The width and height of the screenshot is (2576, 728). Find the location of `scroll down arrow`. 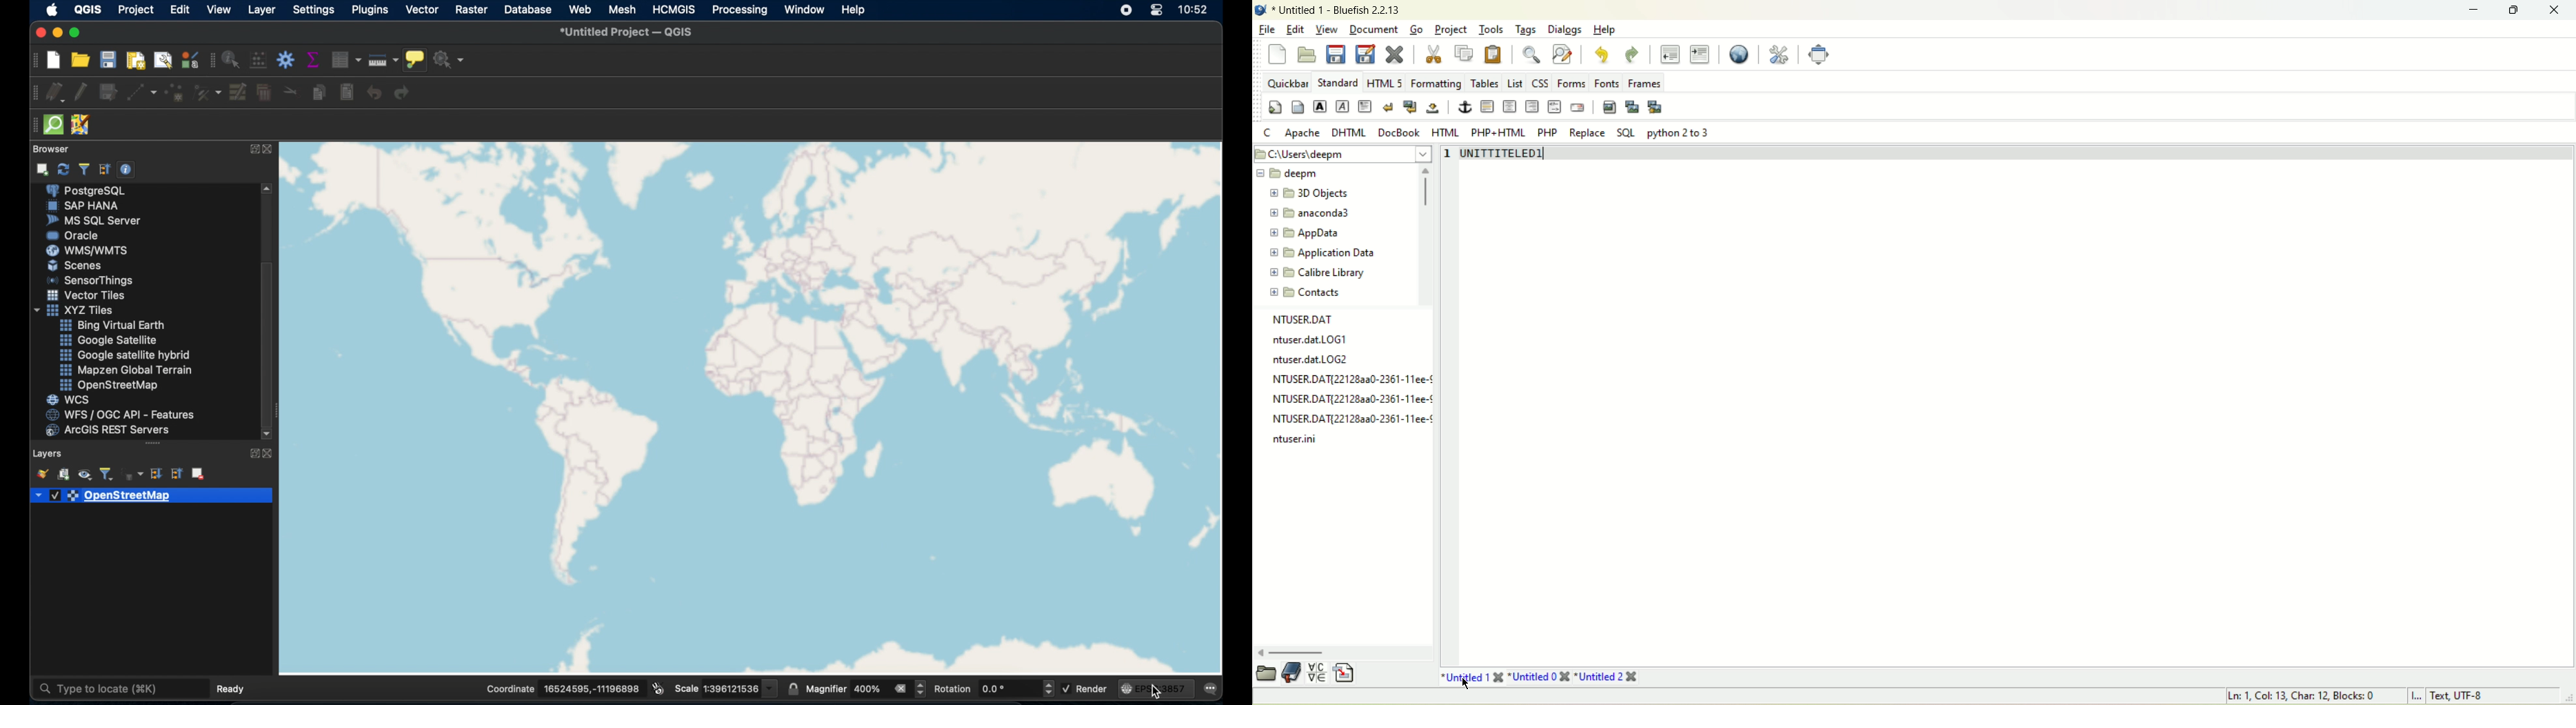

scroll down arrow is located at coordinates (269, 434).